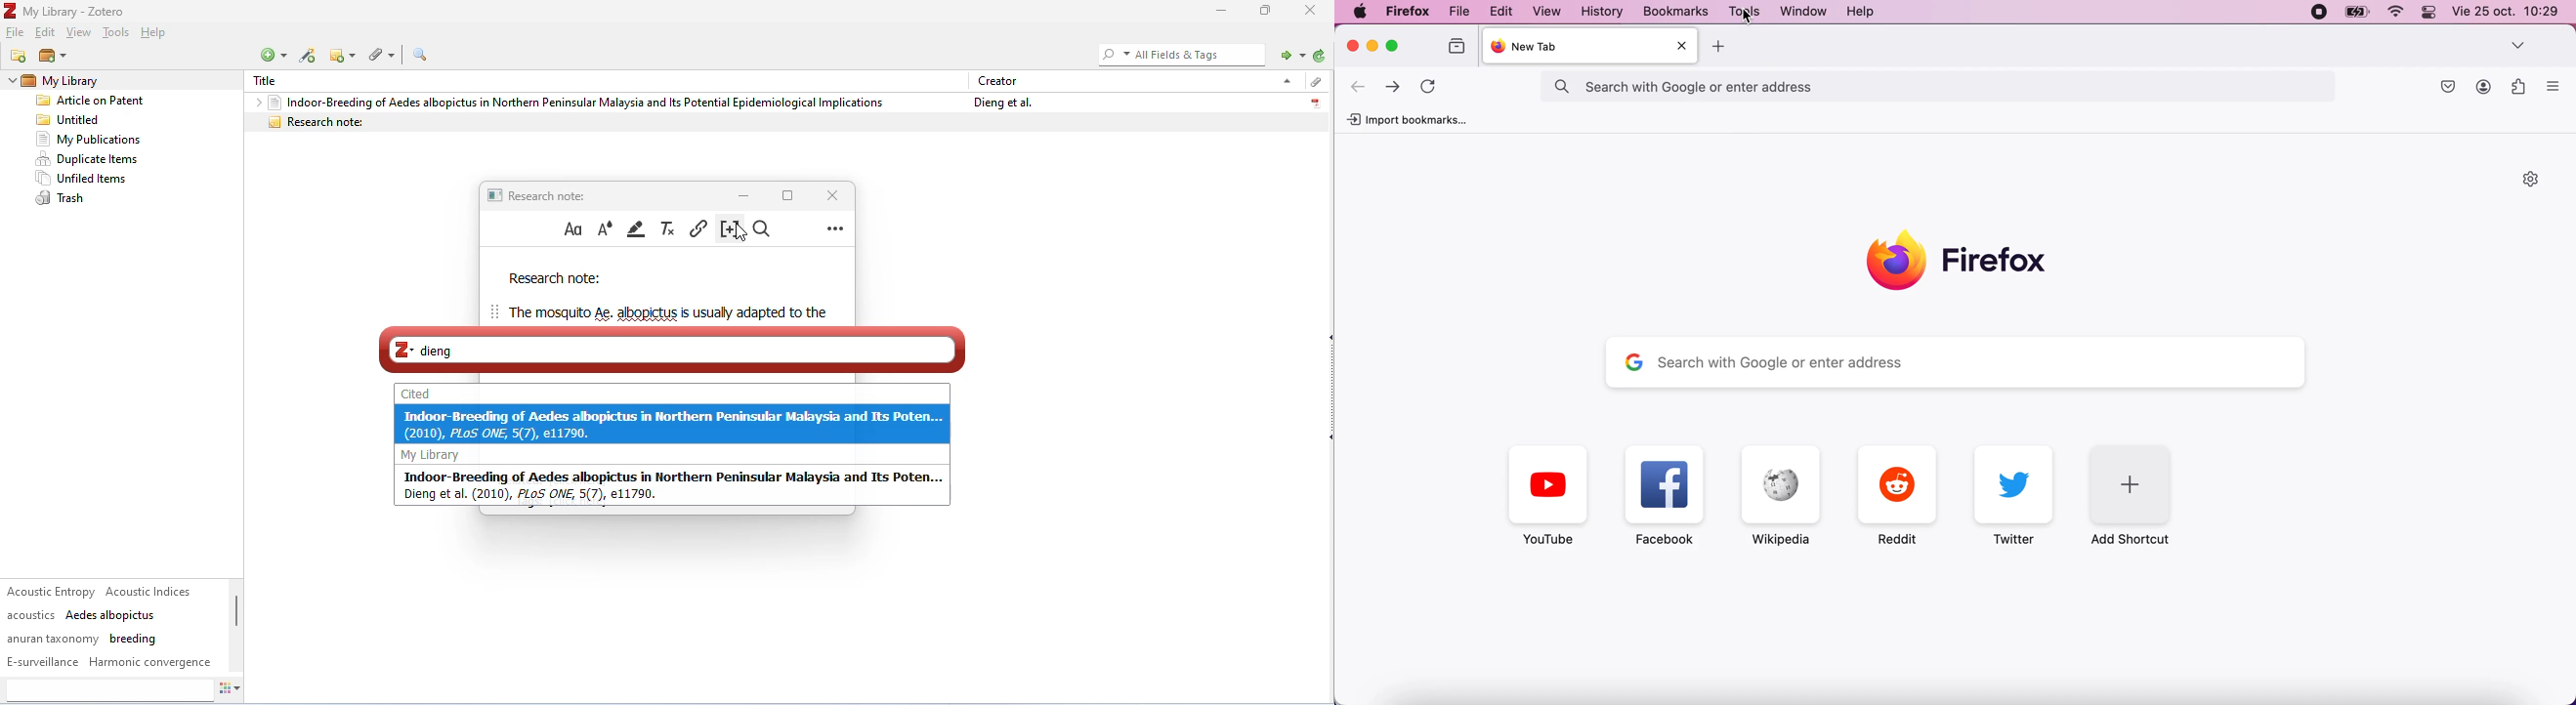 The width and height of the screenshot is (2576, 728). I want to click on Dropdown box, so click(2519, 44).